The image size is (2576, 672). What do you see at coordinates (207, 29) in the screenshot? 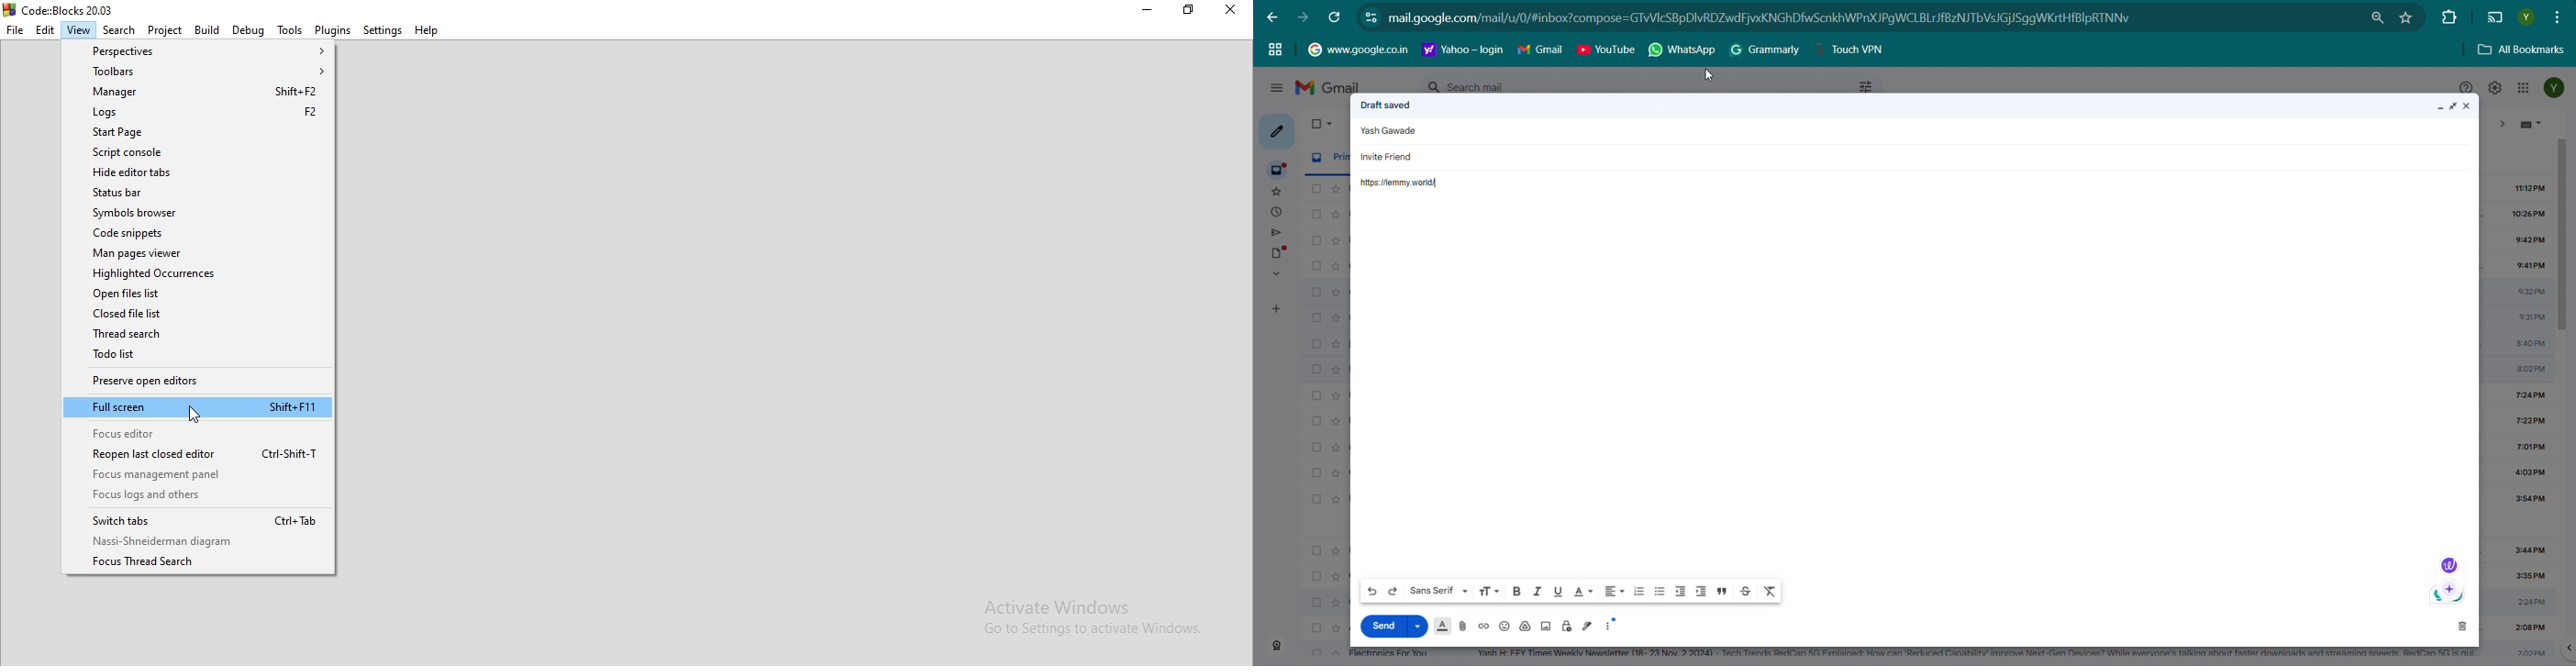
I see `Build ` at bounding box center [207, 29].